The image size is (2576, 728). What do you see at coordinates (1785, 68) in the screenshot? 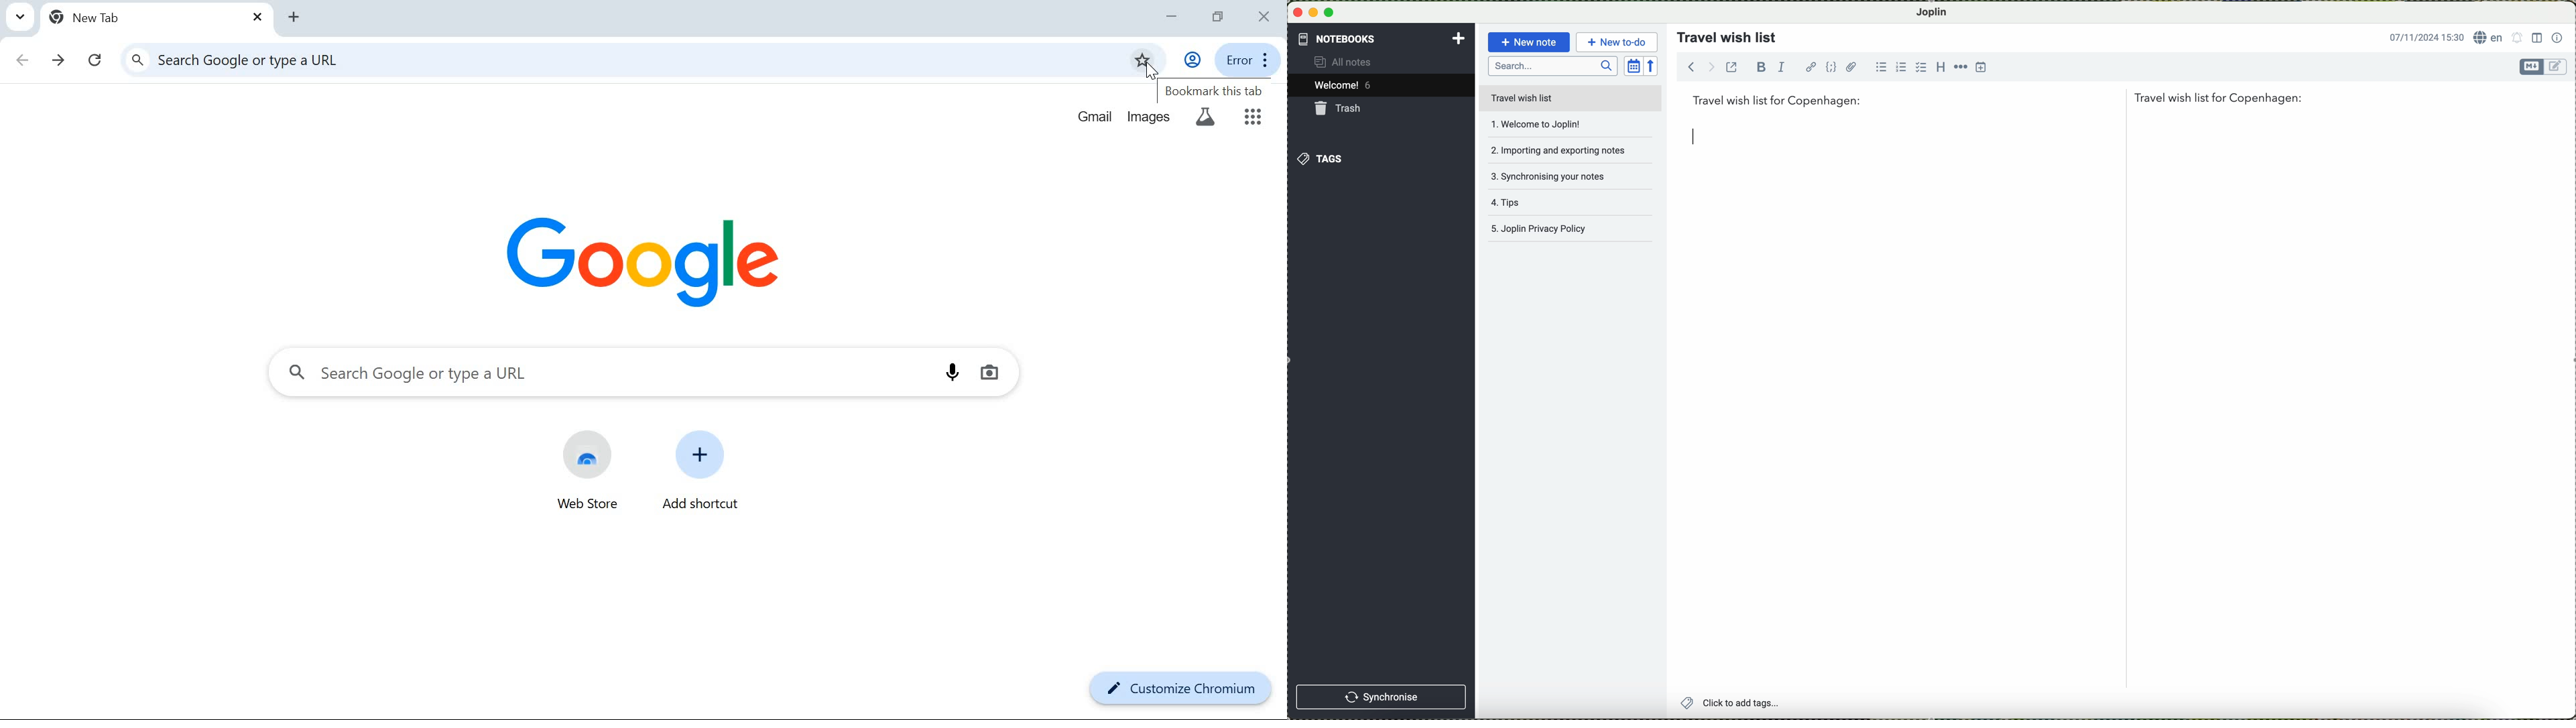
I see `italic` at bounding box center [1785, 68].